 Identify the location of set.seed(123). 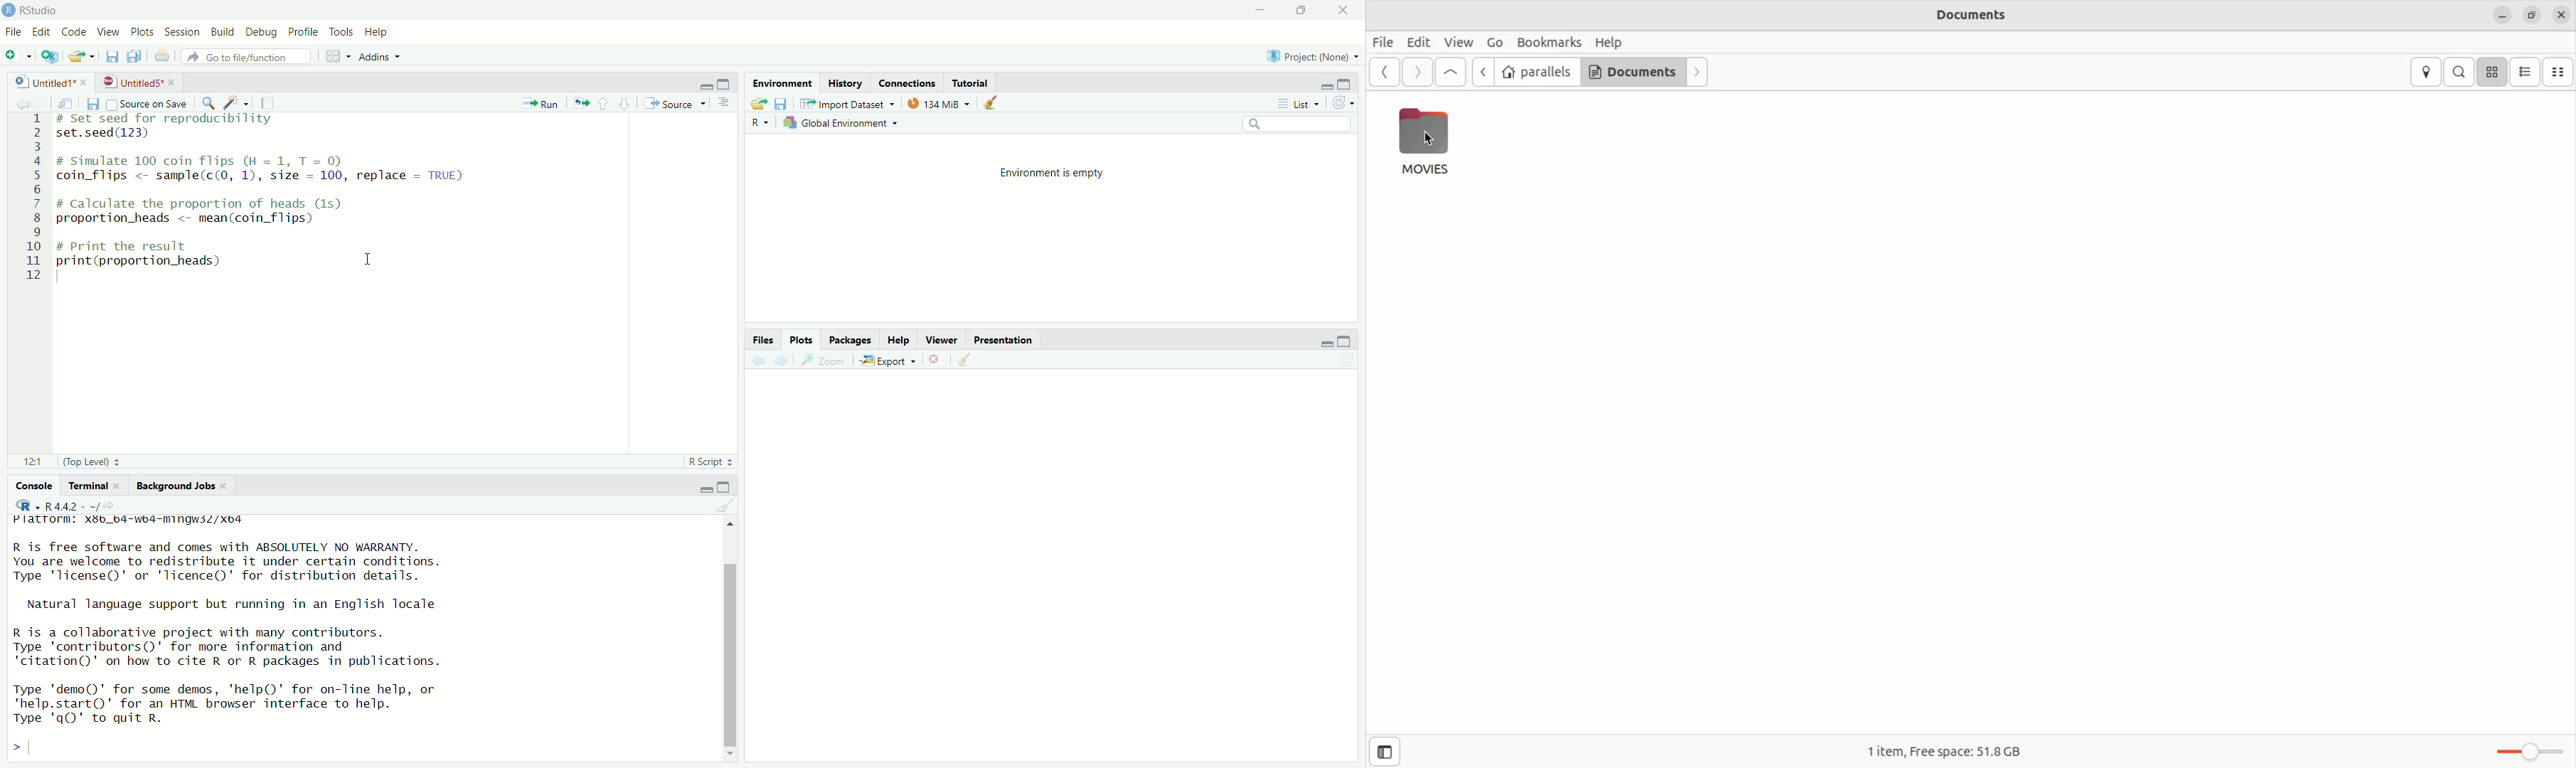
(110, 134).